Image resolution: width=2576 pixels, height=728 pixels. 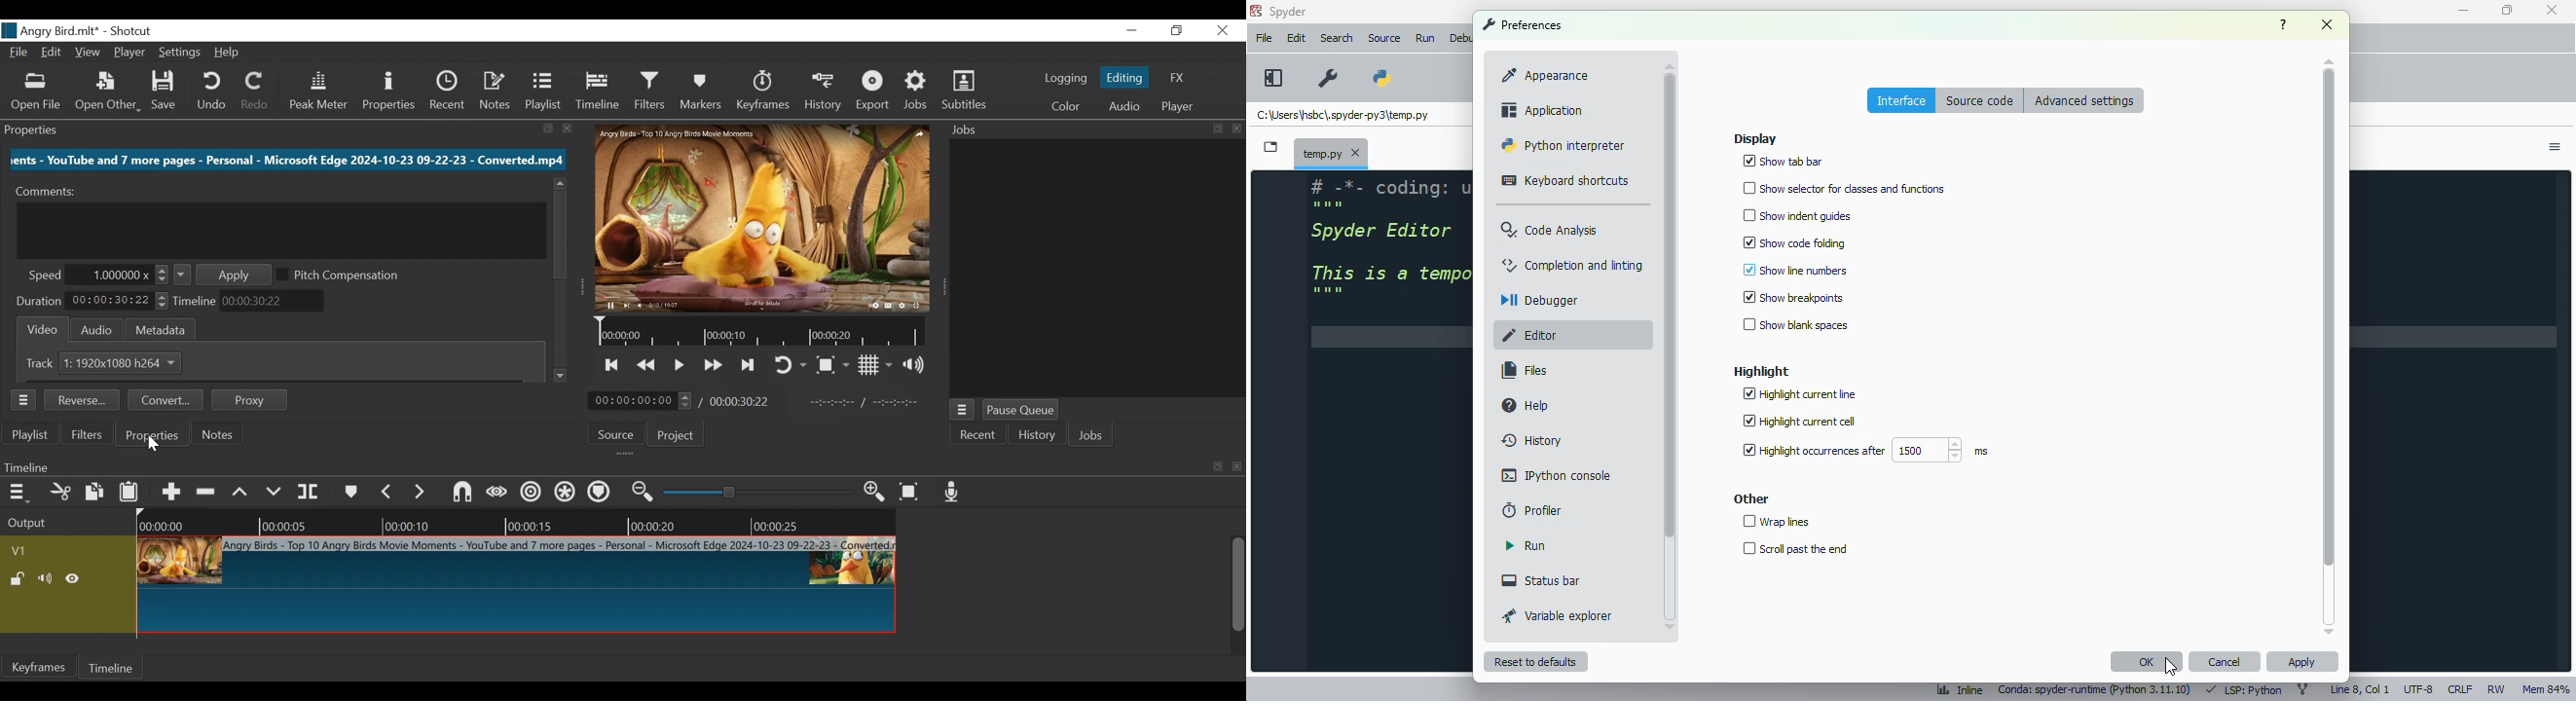 What do you see at coordinates (97, 493) in the screenshot?
I see `Copy` at bounding box center [97, 493].